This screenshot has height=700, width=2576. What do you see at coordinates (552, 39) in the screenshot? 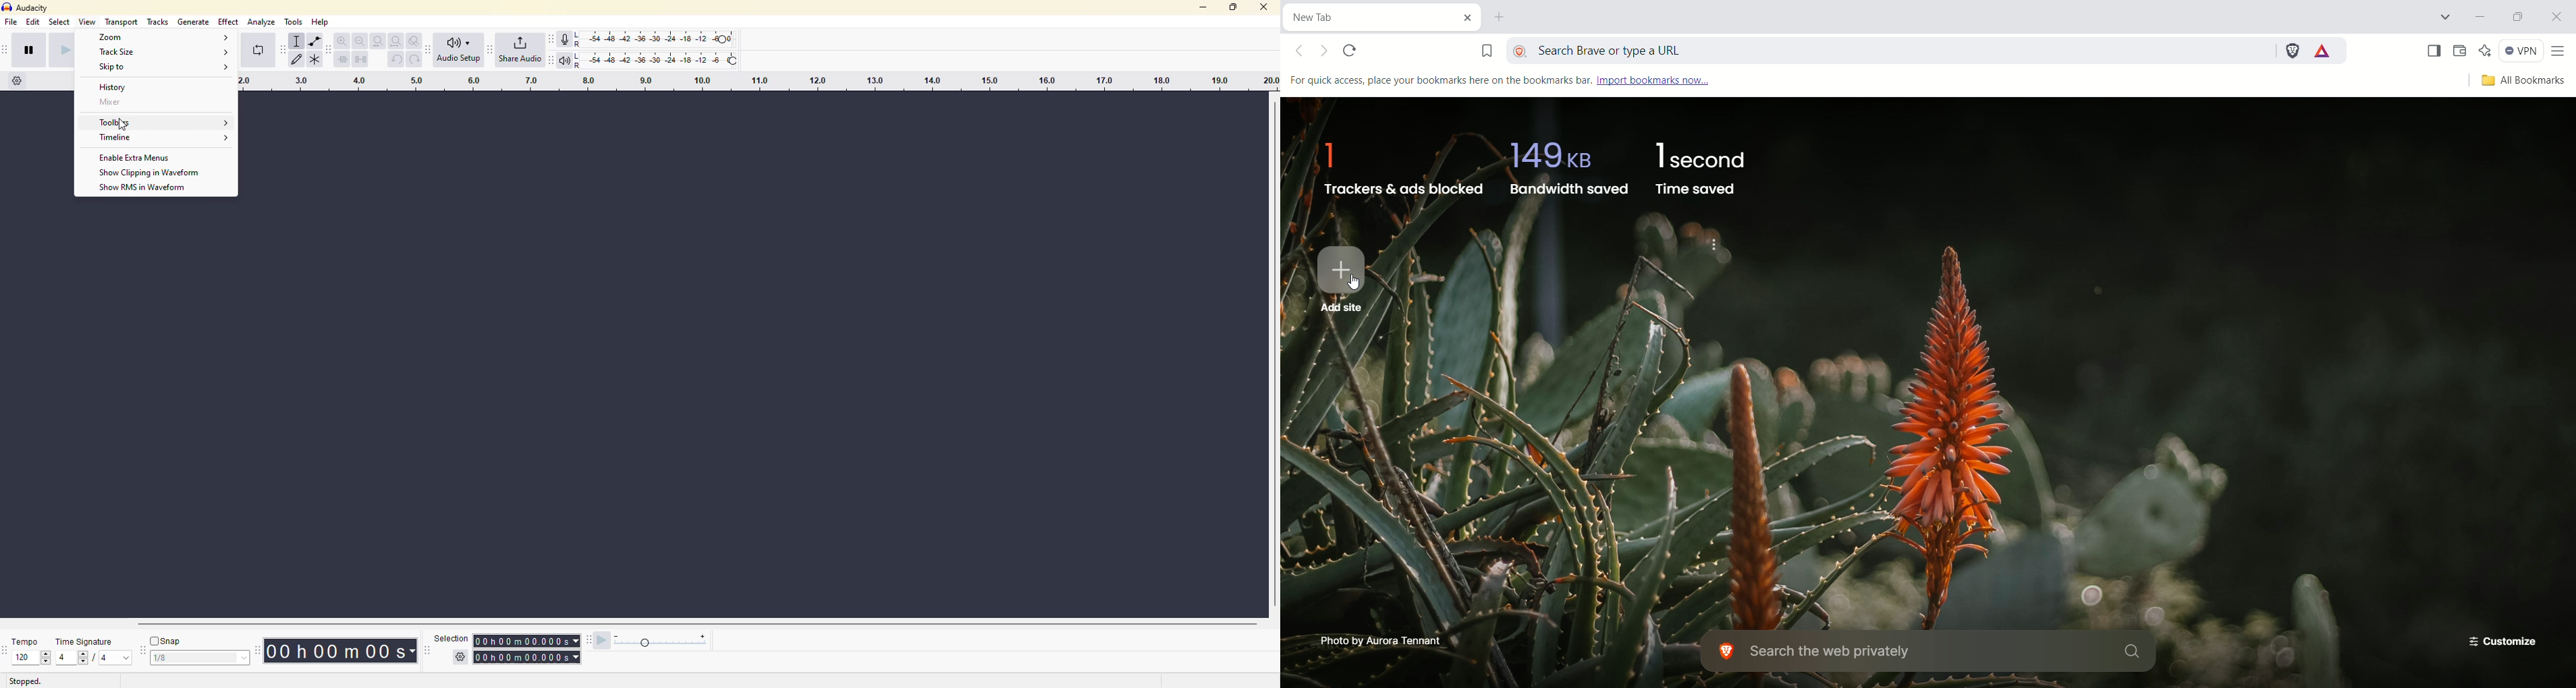
I see `audacity recording meter toolbar` at bounding box center [552, 39].